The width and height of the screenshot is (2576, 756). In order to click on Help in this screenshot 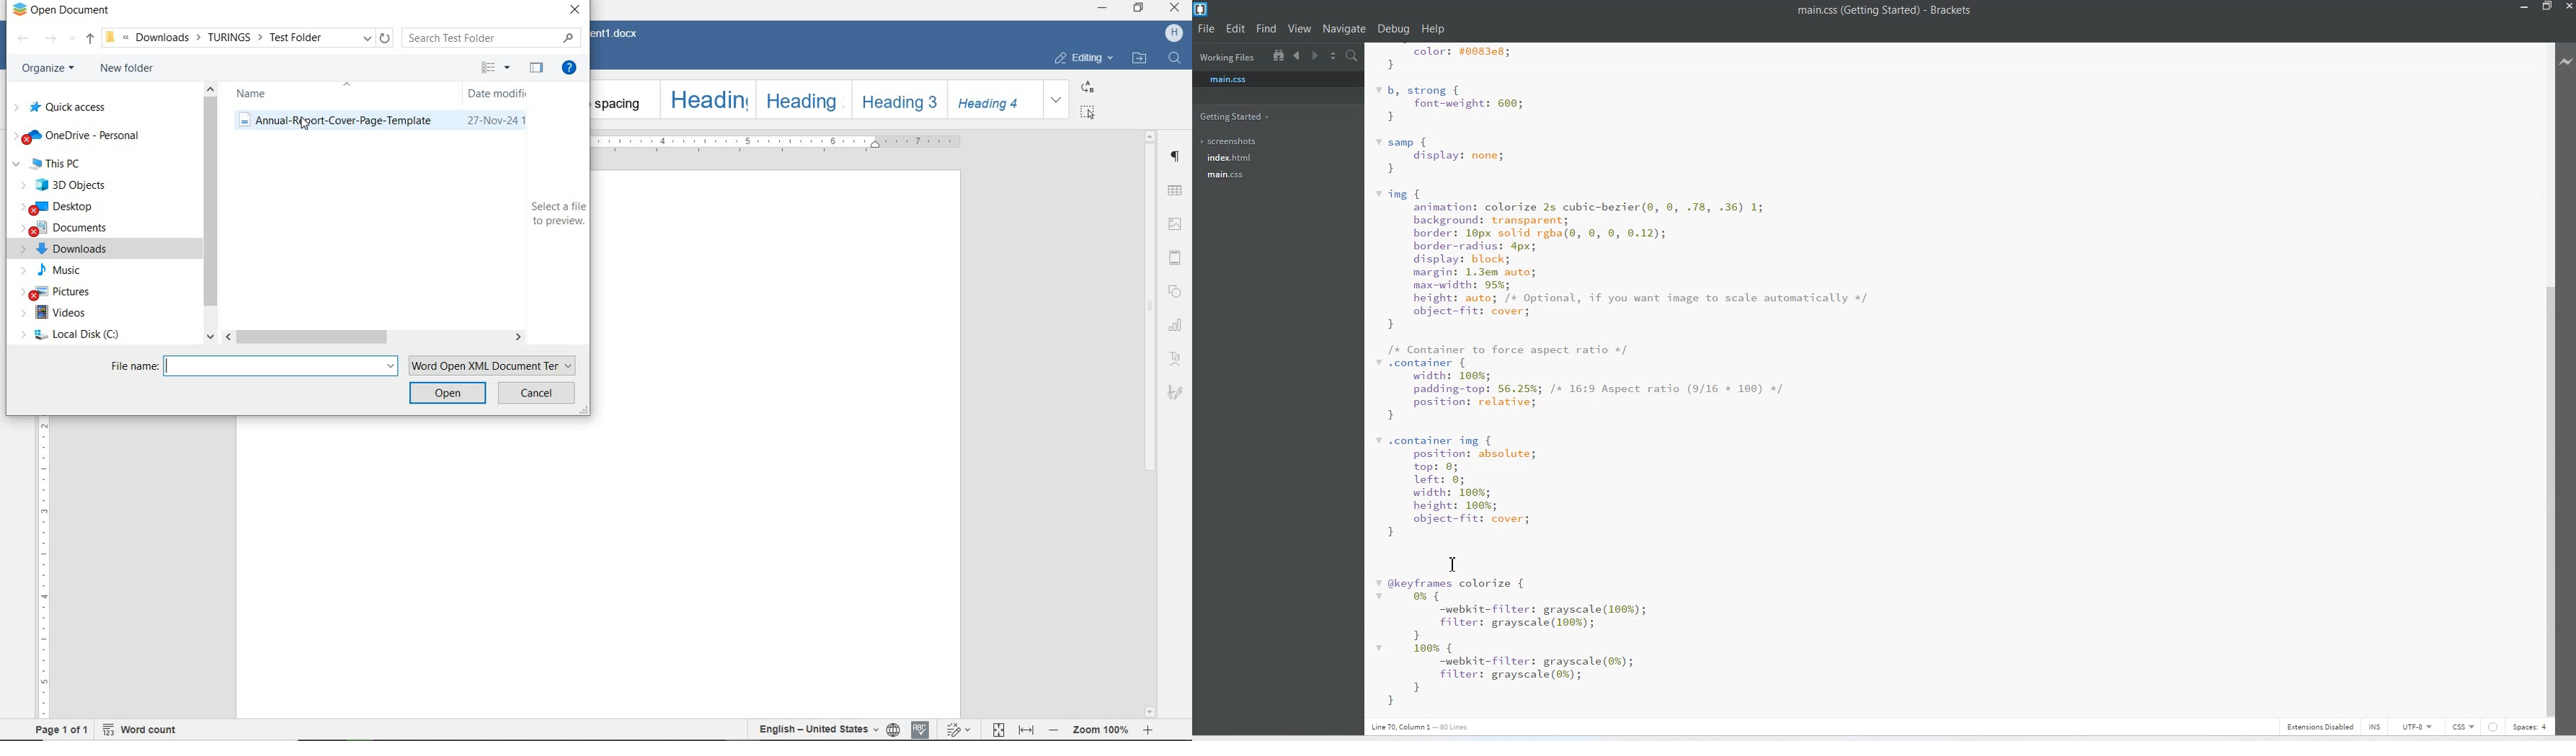, I will do `click(1432, 29)`.